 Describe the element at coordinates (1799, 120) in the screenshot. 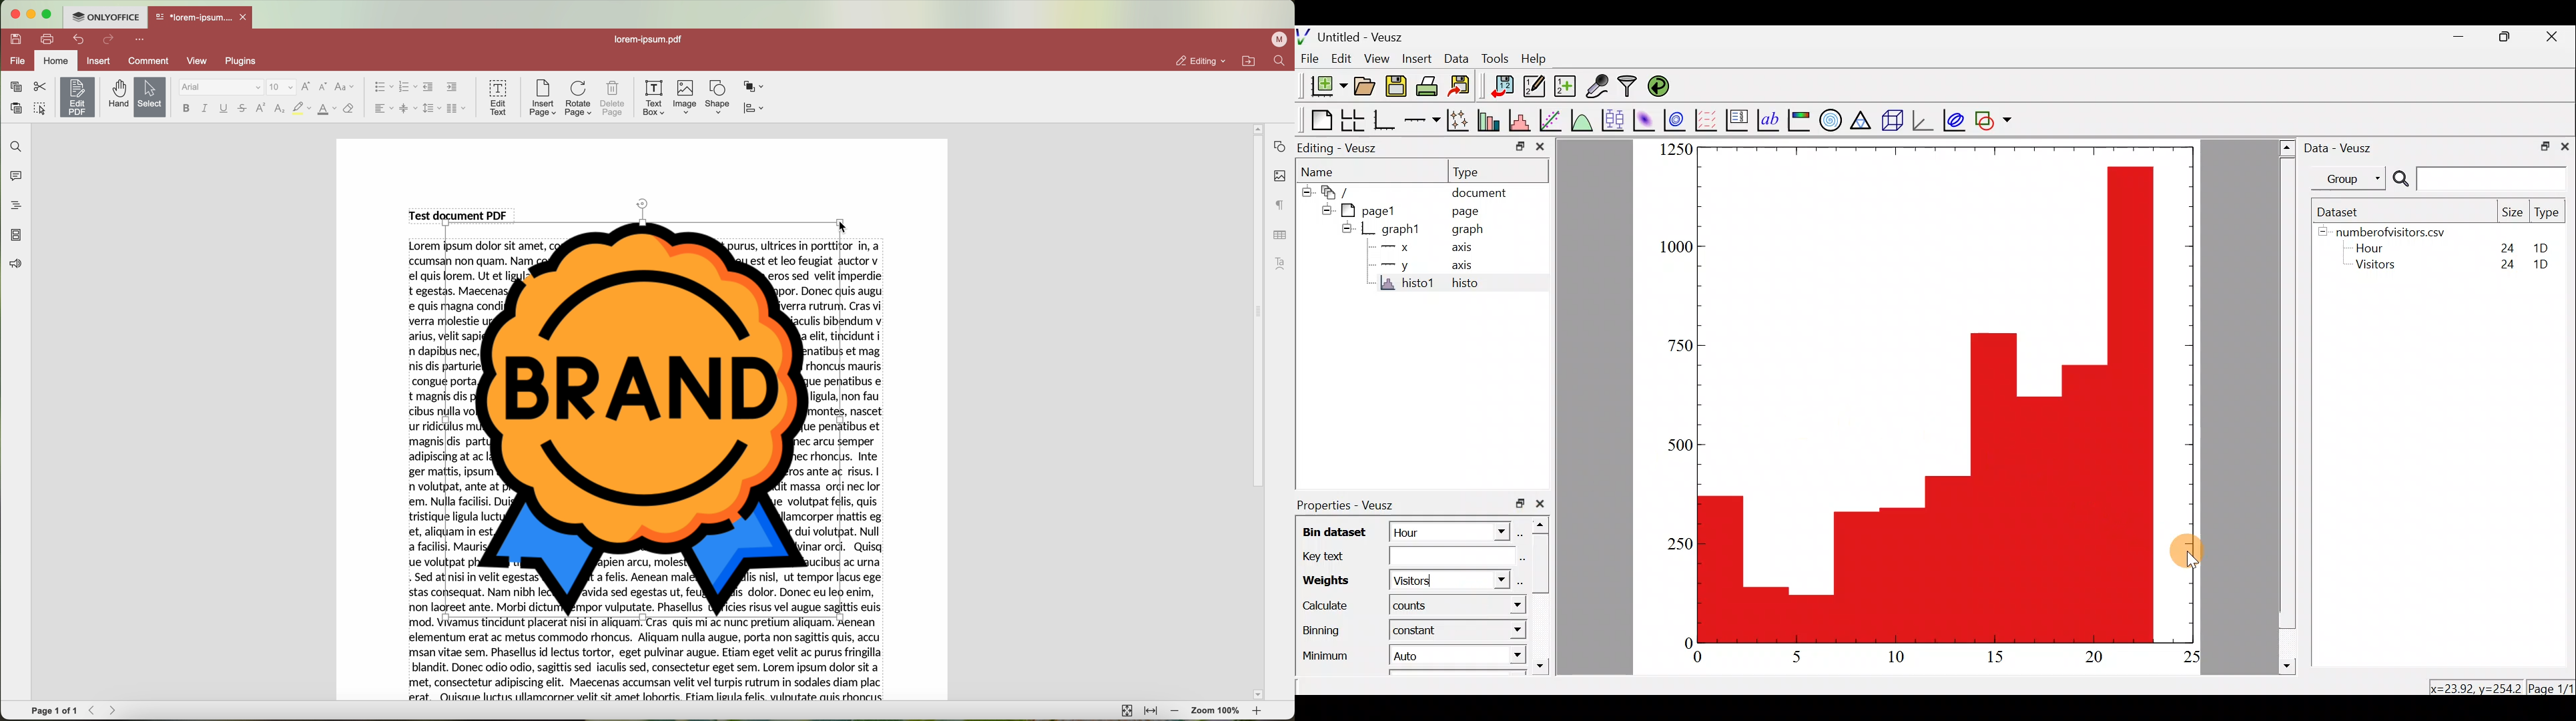

I see `image color bar` at that location.